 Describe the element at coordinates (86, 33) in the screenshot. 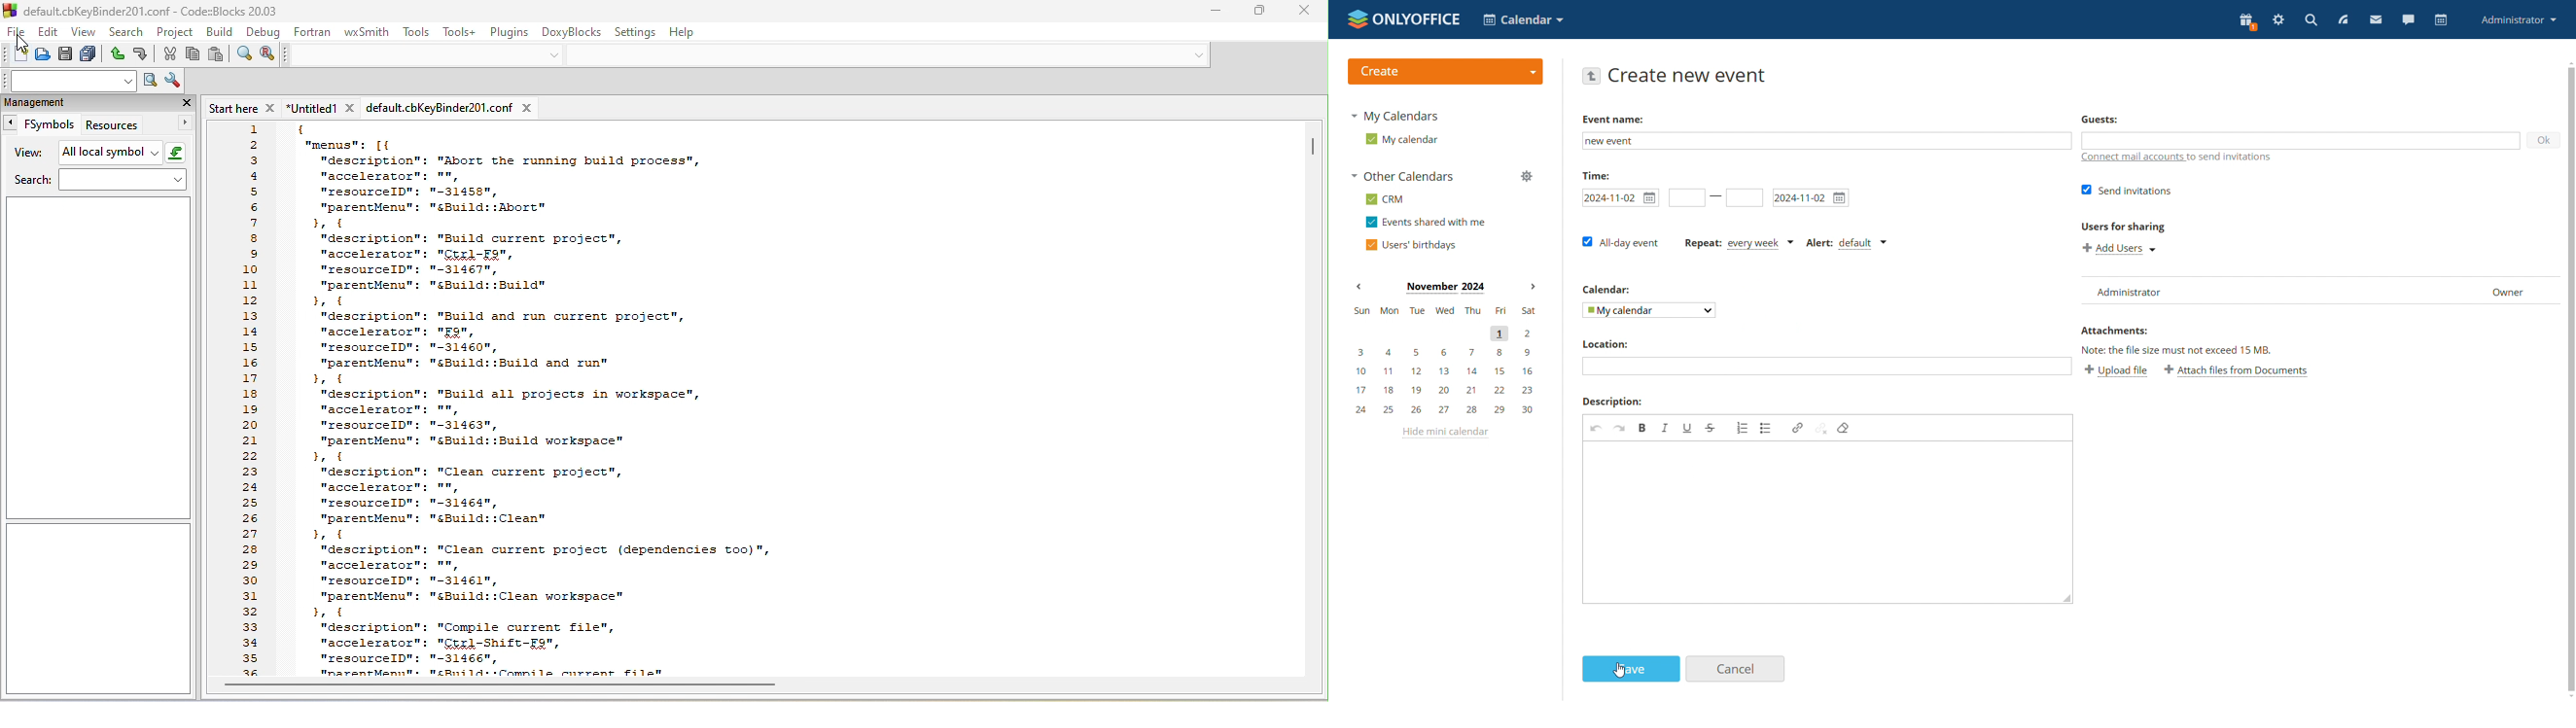

I see `view` at that location.